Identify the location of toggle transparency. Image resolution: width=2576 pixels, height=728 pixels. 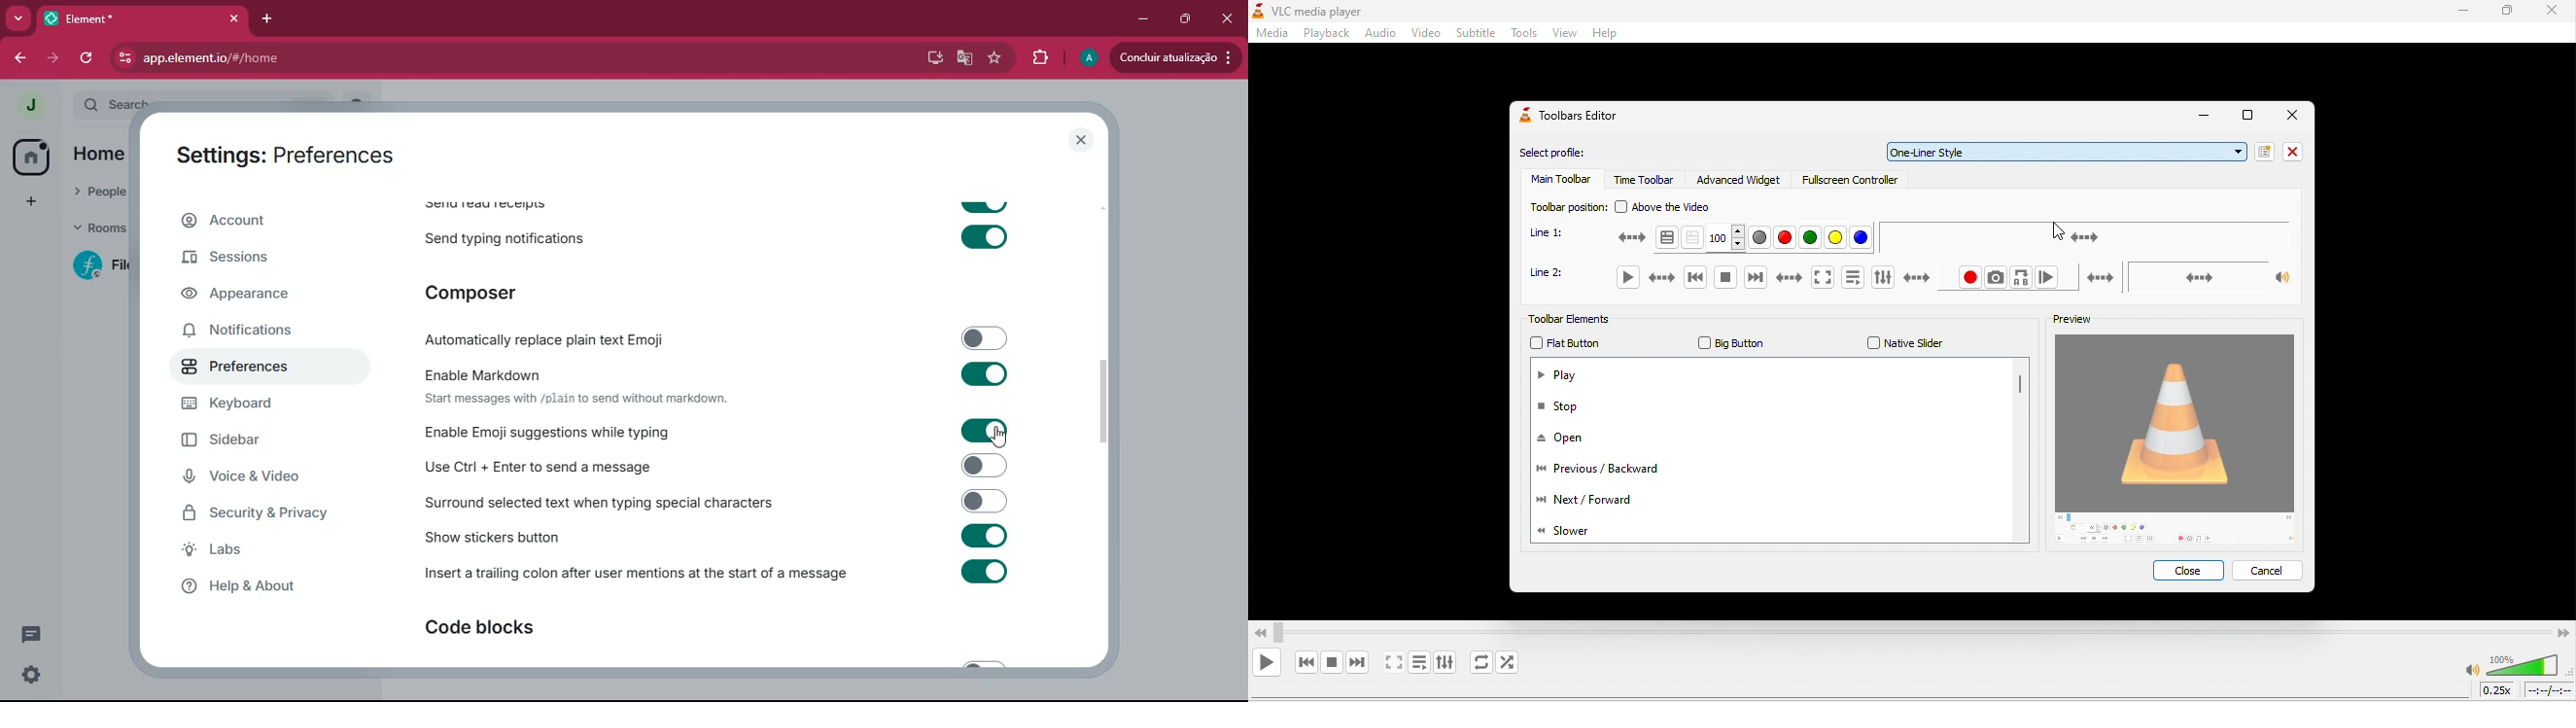
(1692, 237).